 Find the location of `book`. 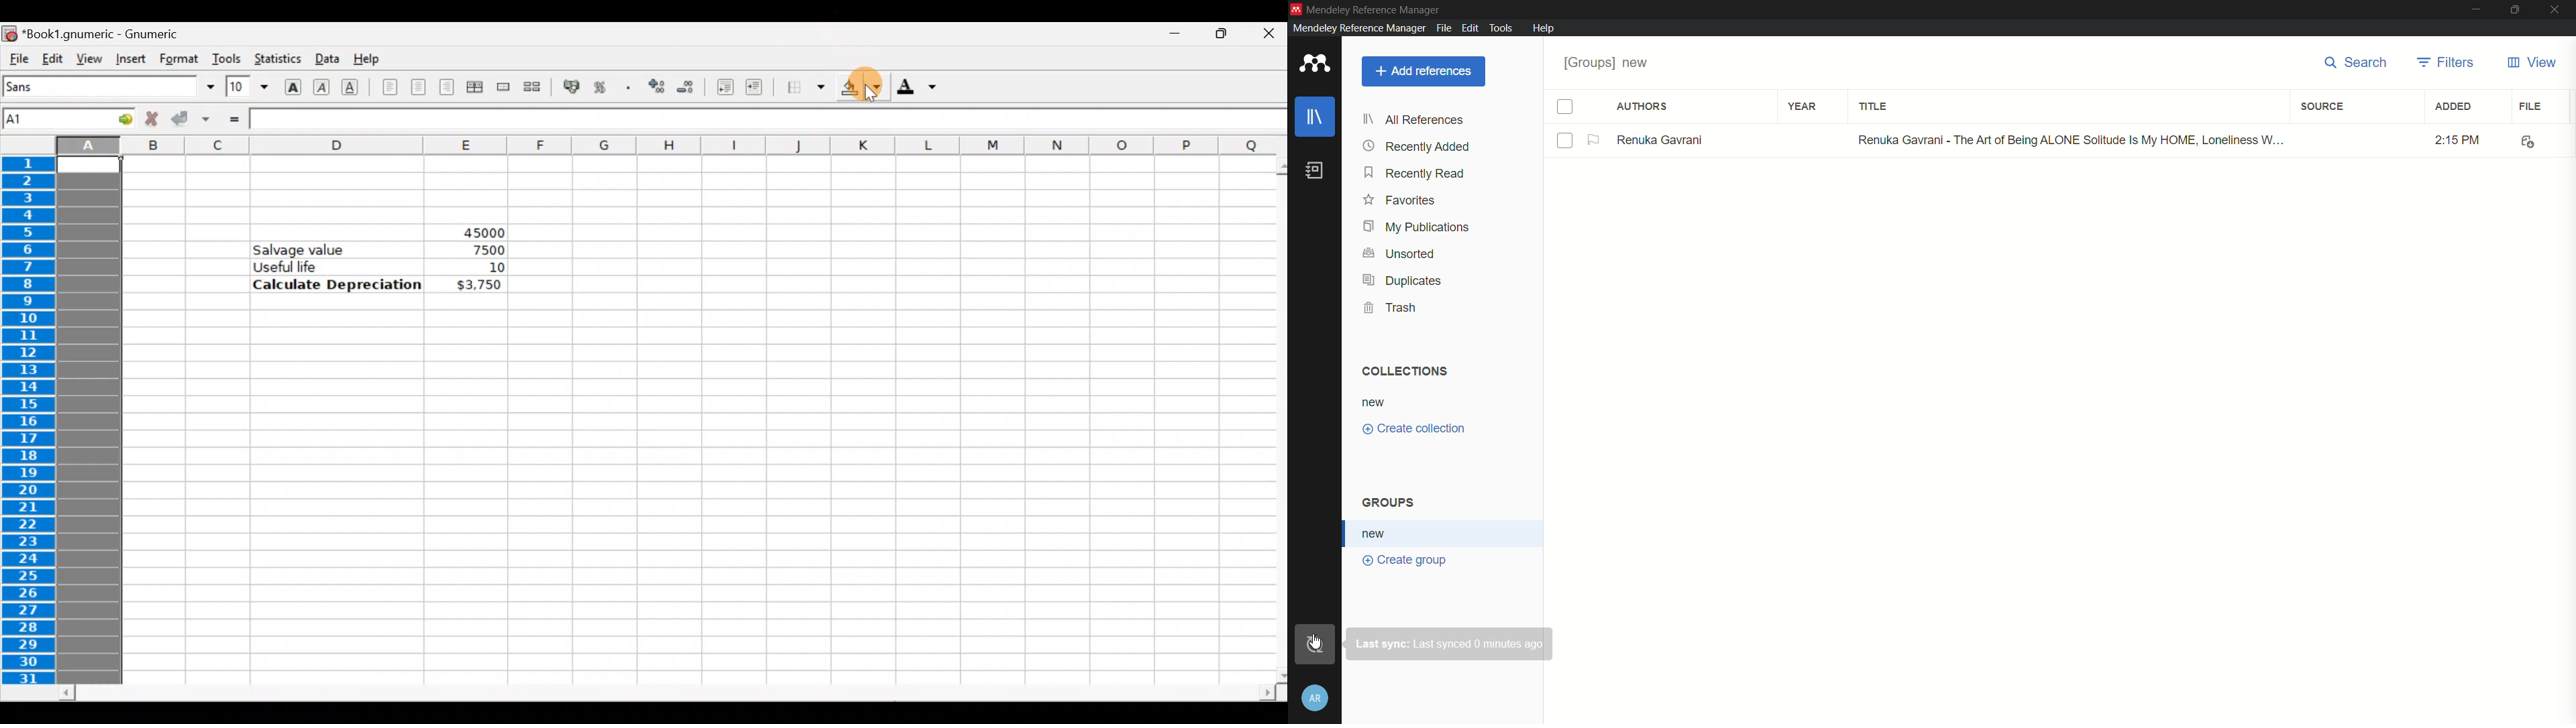

book is located at coordinates (1316, 171).